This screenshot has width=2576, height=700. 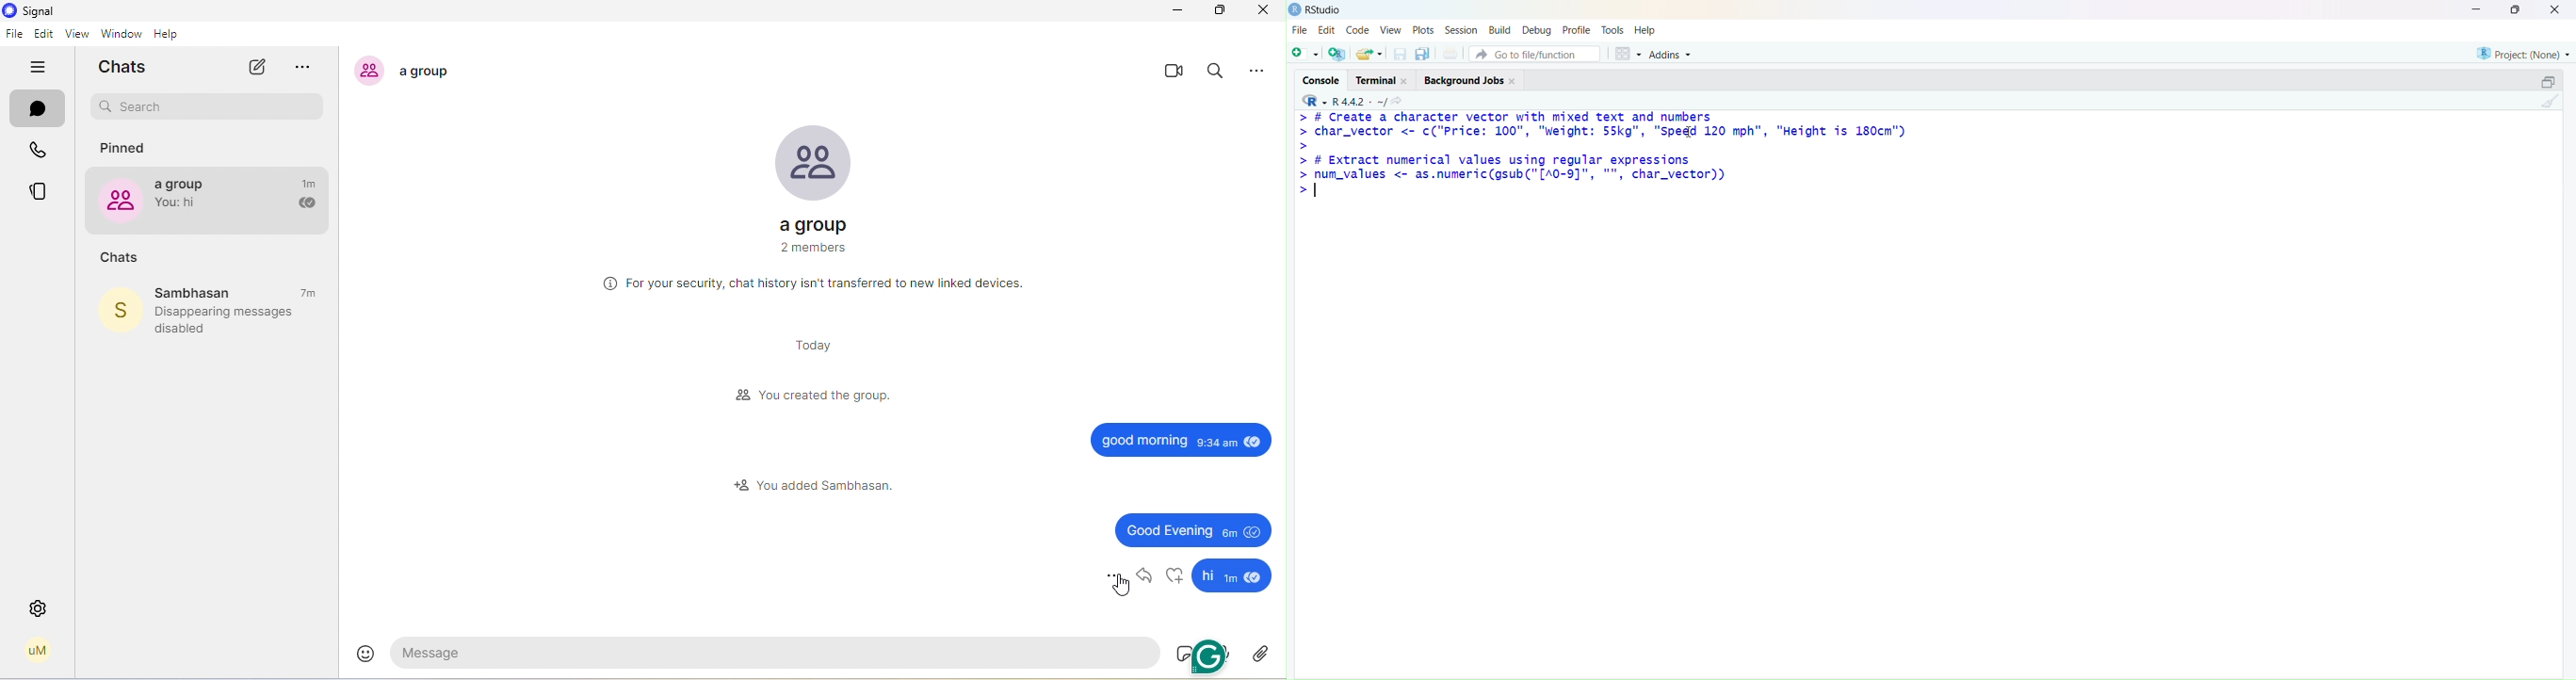 What do you see at coordinates (780, 652) in the screenshot?
I see `message` at bounding box center [780, 652].